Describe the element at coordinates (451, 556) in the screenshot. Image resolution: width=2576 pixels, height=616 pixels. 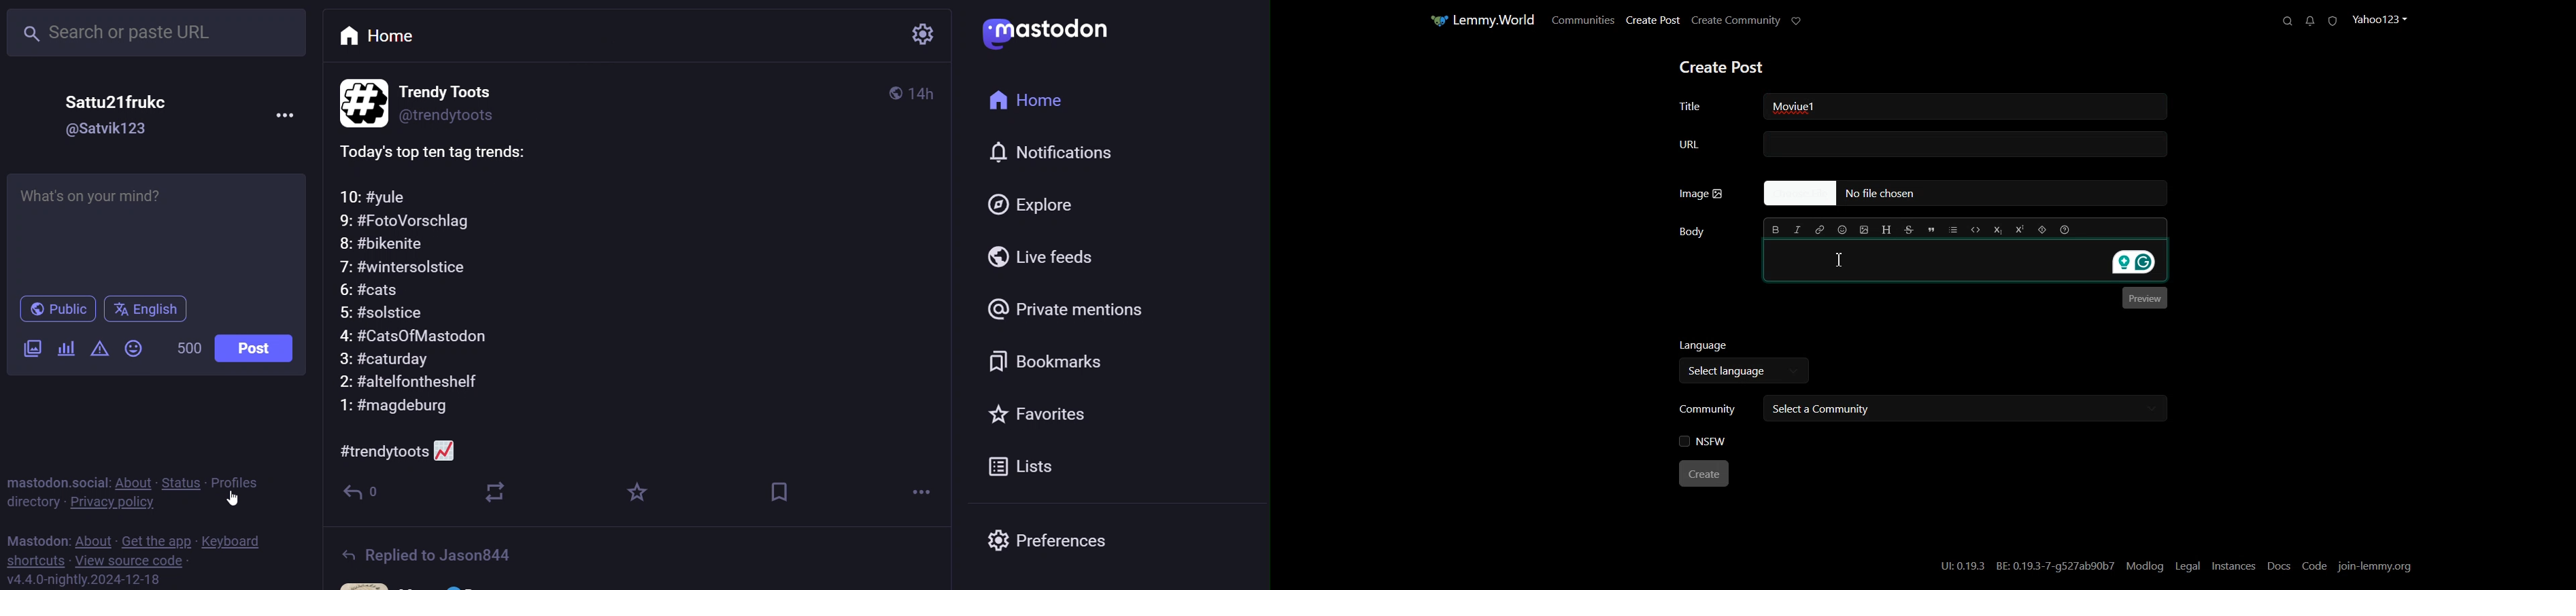
I see `4“ Replied to Jason844` at that location.